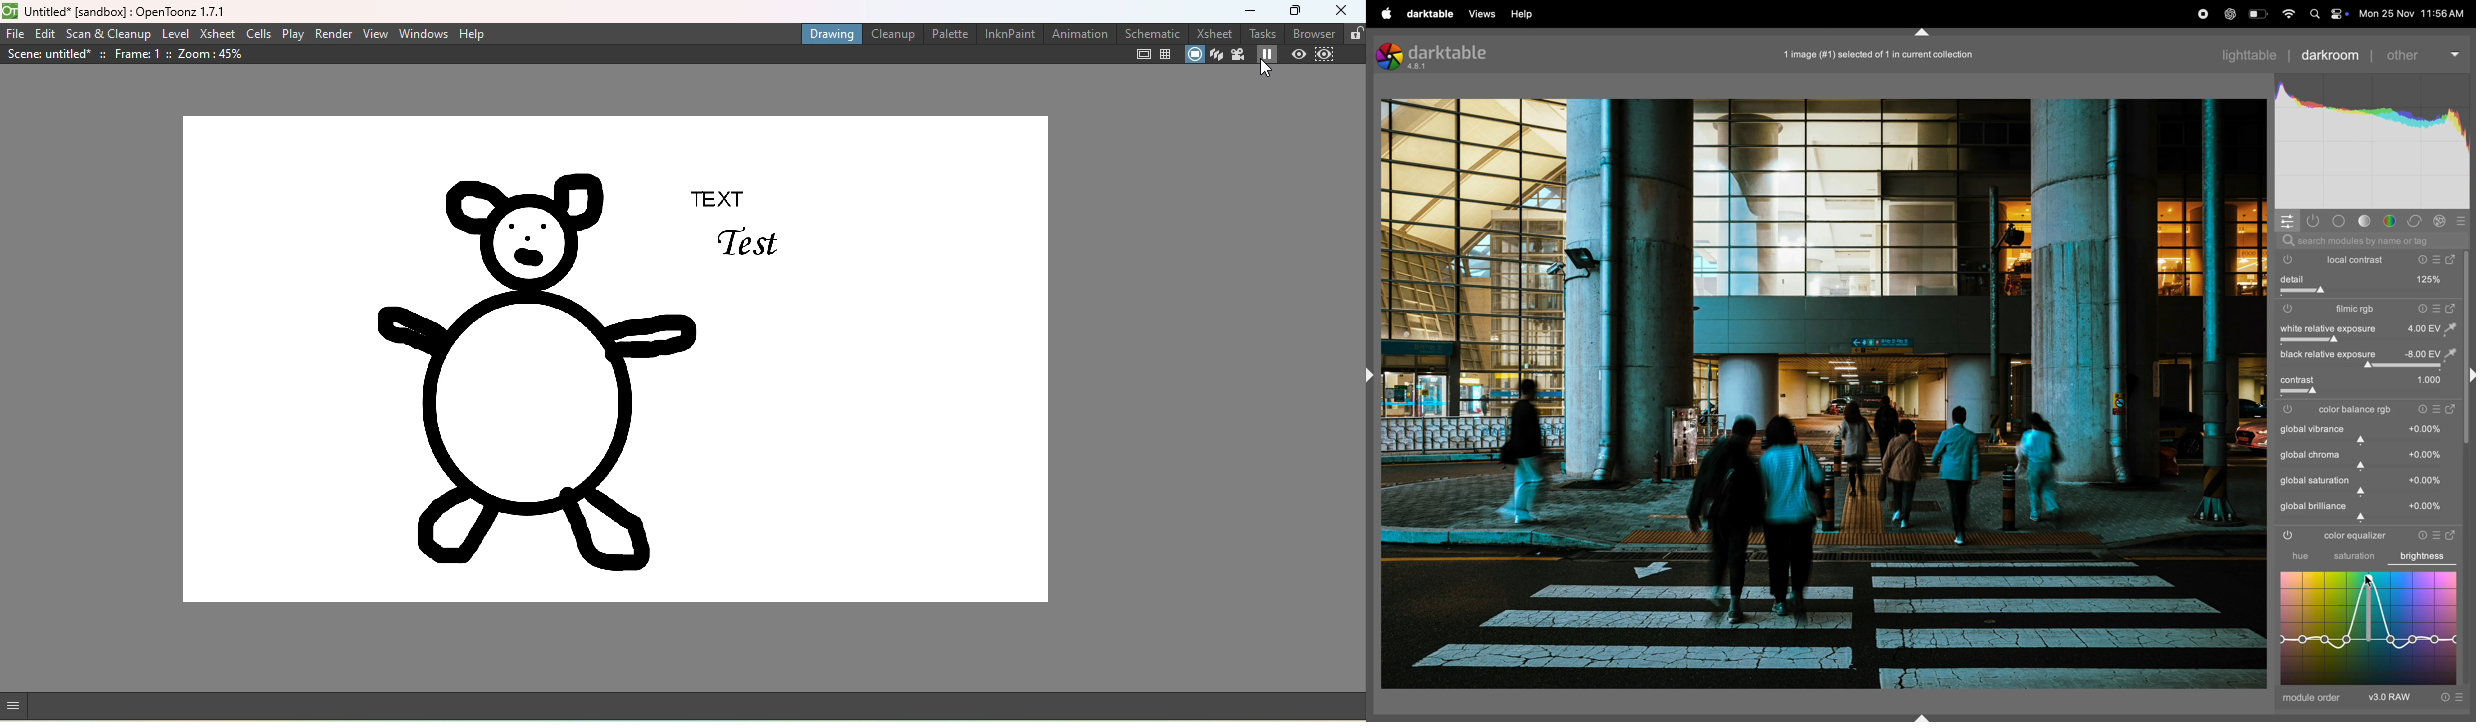 The image size is (2492, 728). What do you see at coordinates (2372, 392) in the screenshot?
I see `slider` at bounding box center [2372, 392].